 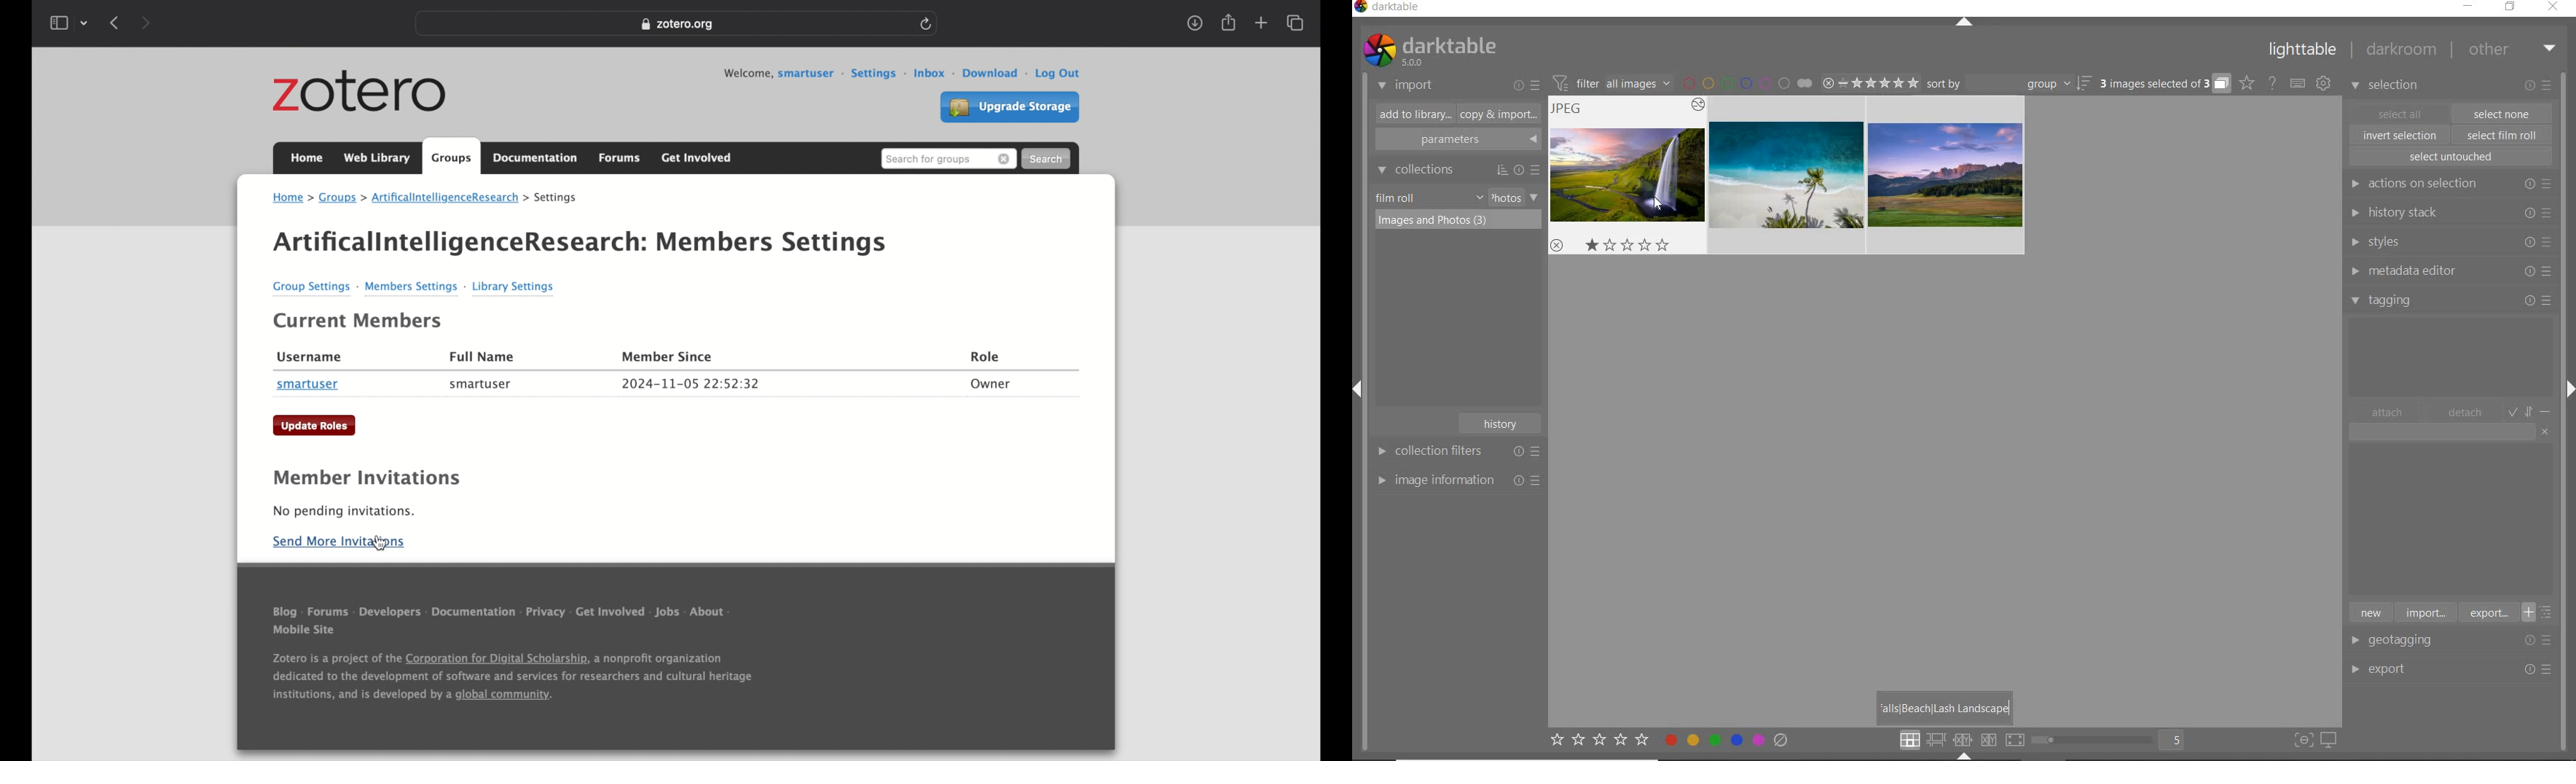 I want to click on import, so click(x=1406, y=86).